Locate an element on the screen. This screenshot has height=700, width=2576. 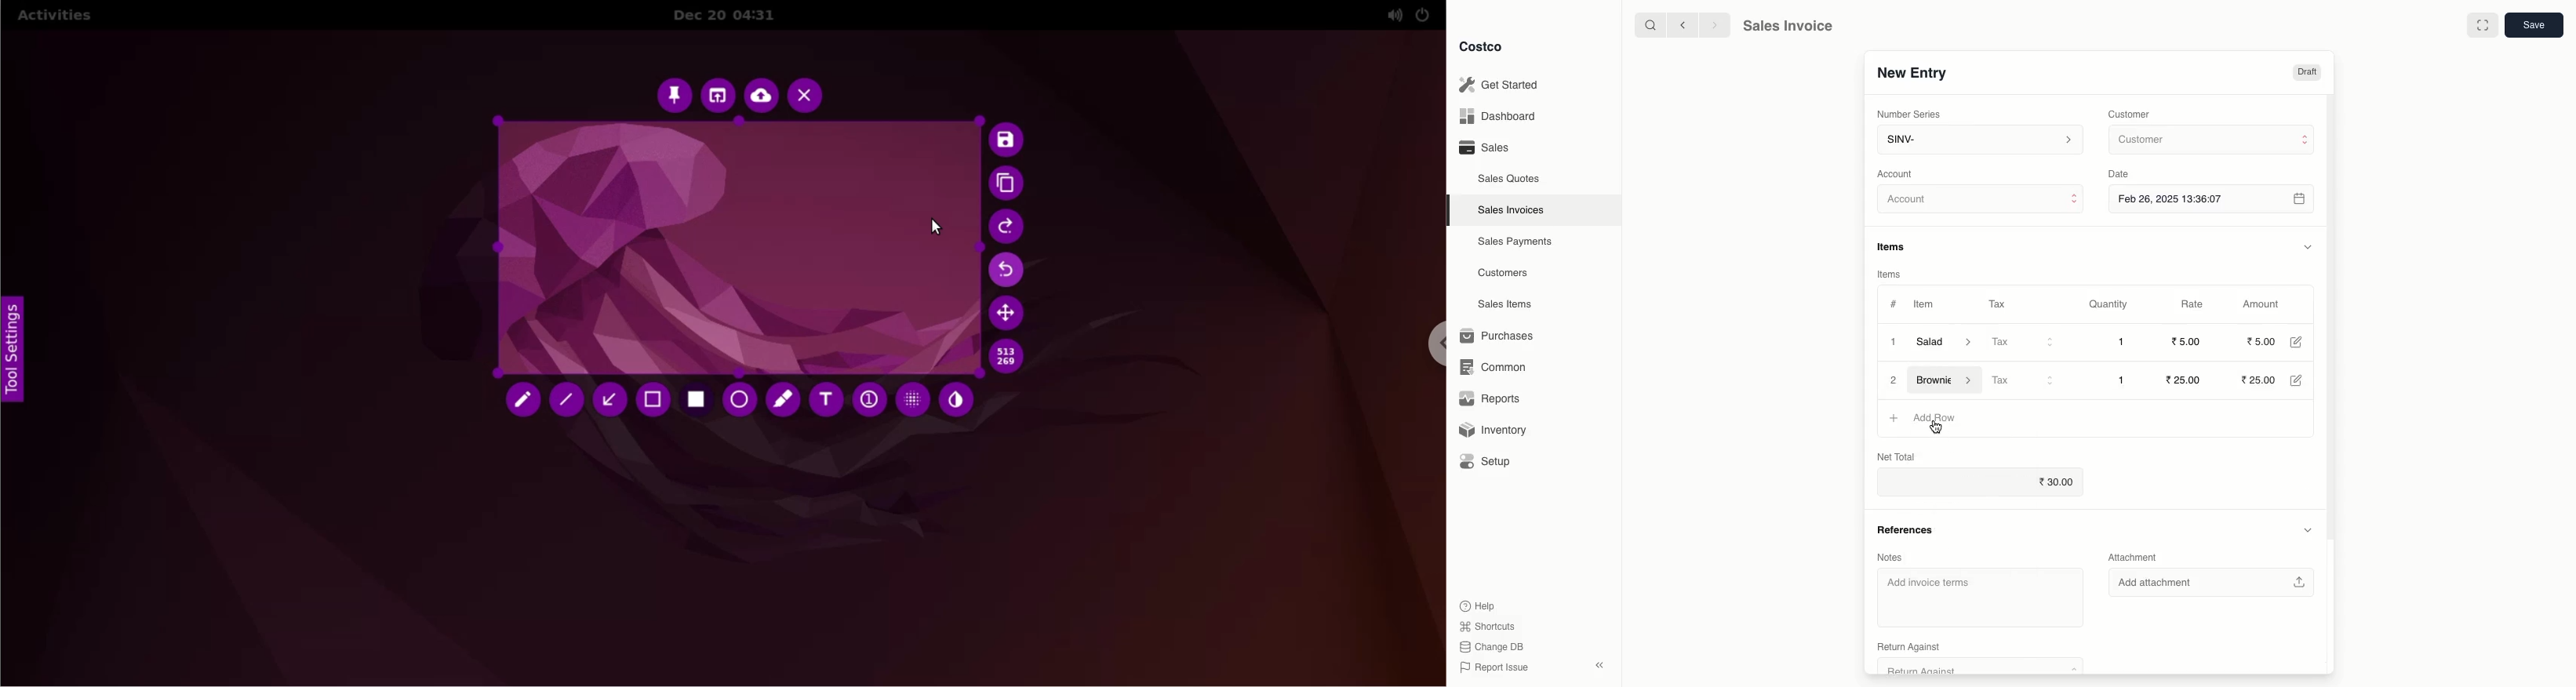
SINV- is located at coordinates (1979, 141).